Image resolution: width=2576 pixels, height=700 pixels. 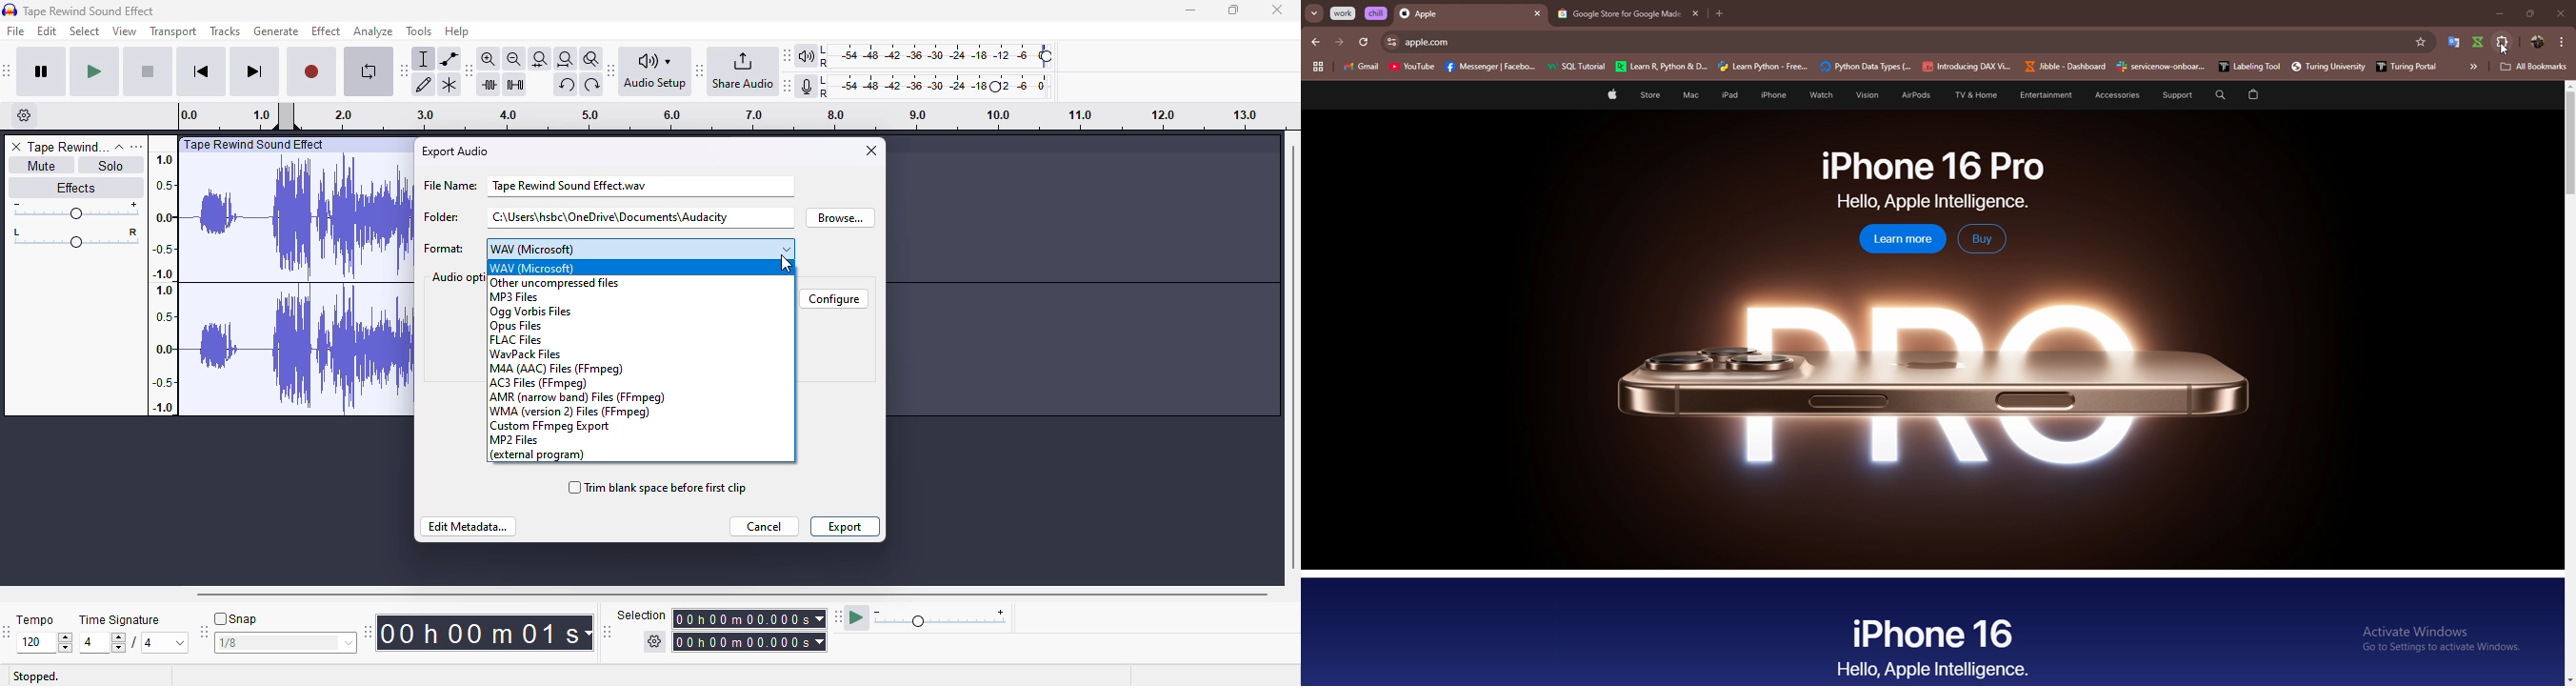 What do you see at coordinates (203, 71) in the screenshot?
I see `skip to start` at bounding box center [203, 71].